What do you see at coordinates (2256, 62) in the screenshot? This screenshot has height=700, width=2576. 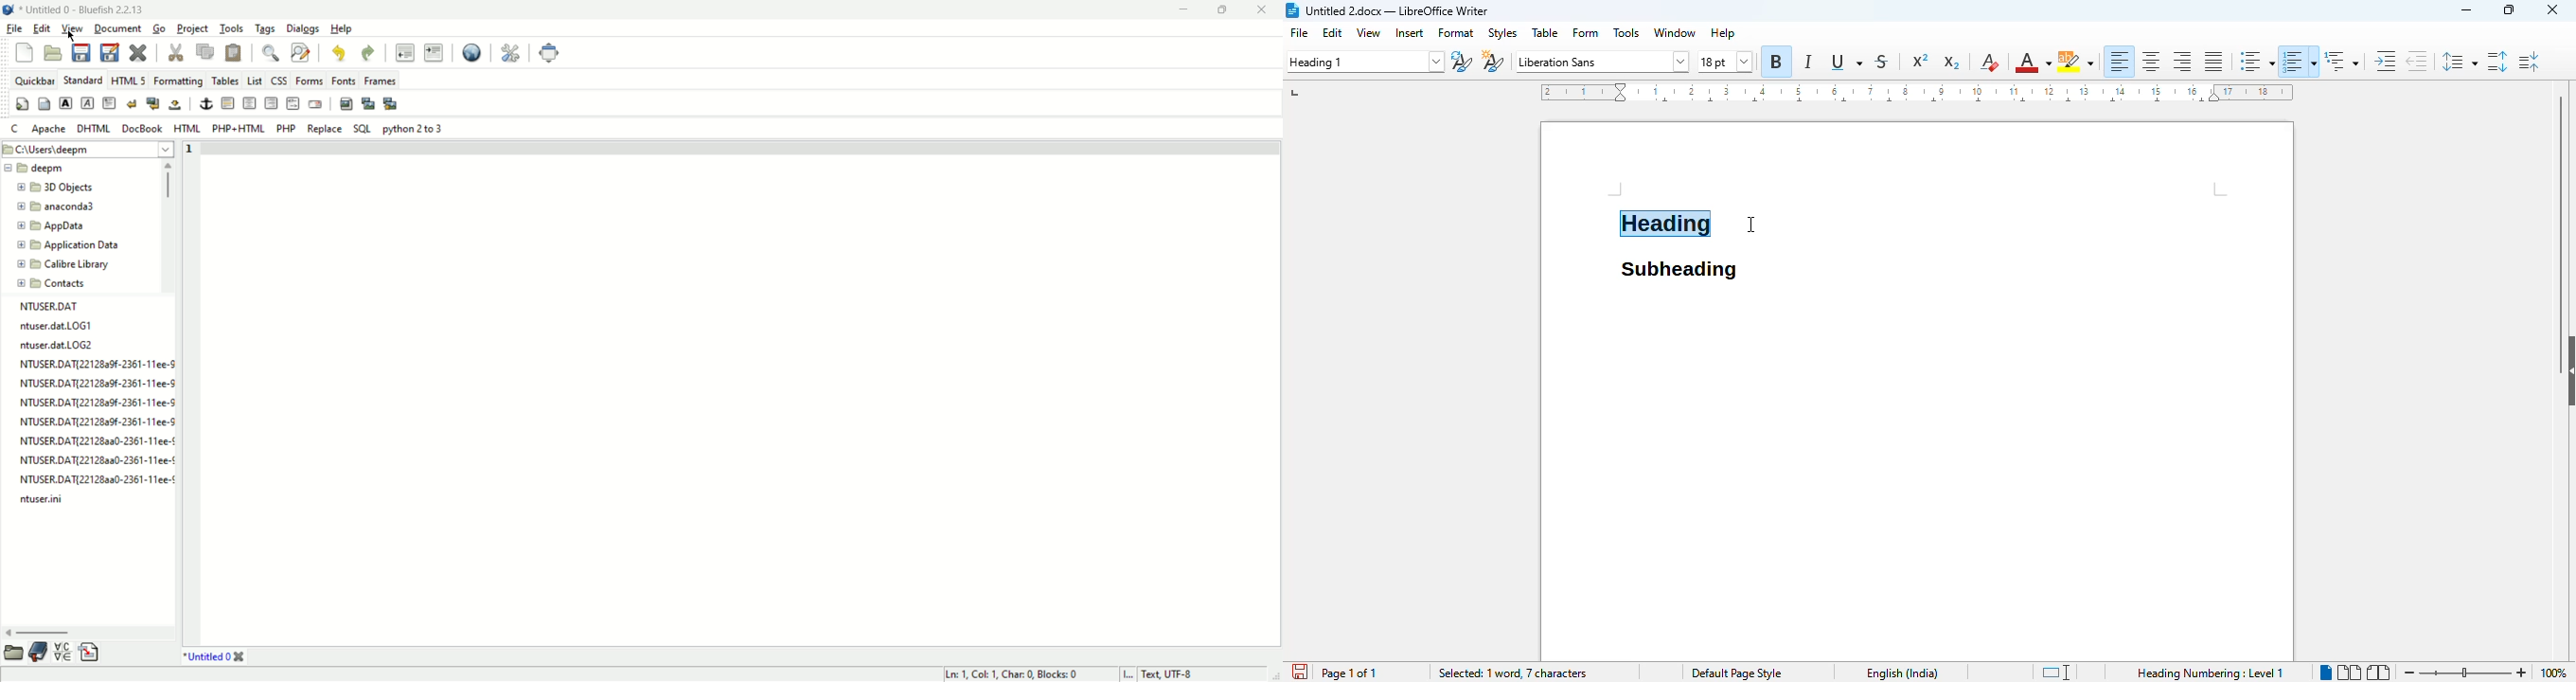 I see `toggle unordered list` at bounding box center [2256, 62].